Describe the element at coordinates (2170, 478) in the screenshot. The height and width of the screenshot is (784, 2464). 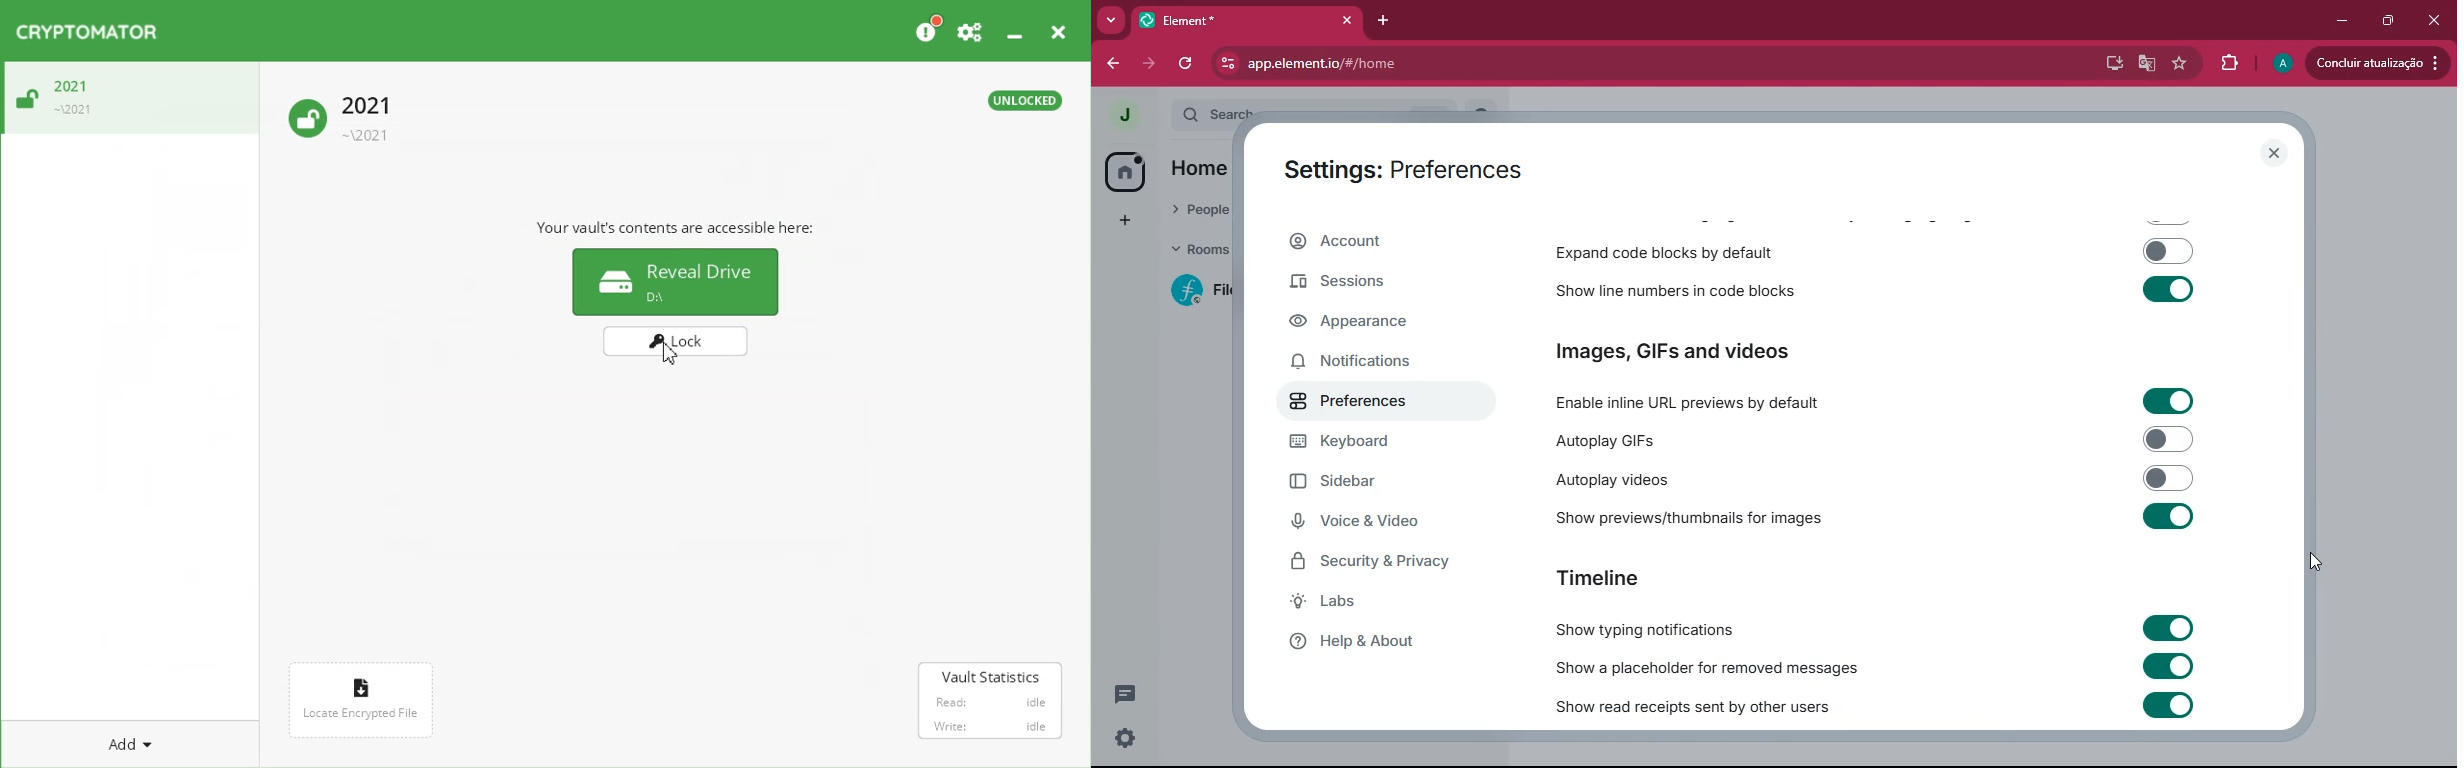
I see `toggle on/off` at that location.